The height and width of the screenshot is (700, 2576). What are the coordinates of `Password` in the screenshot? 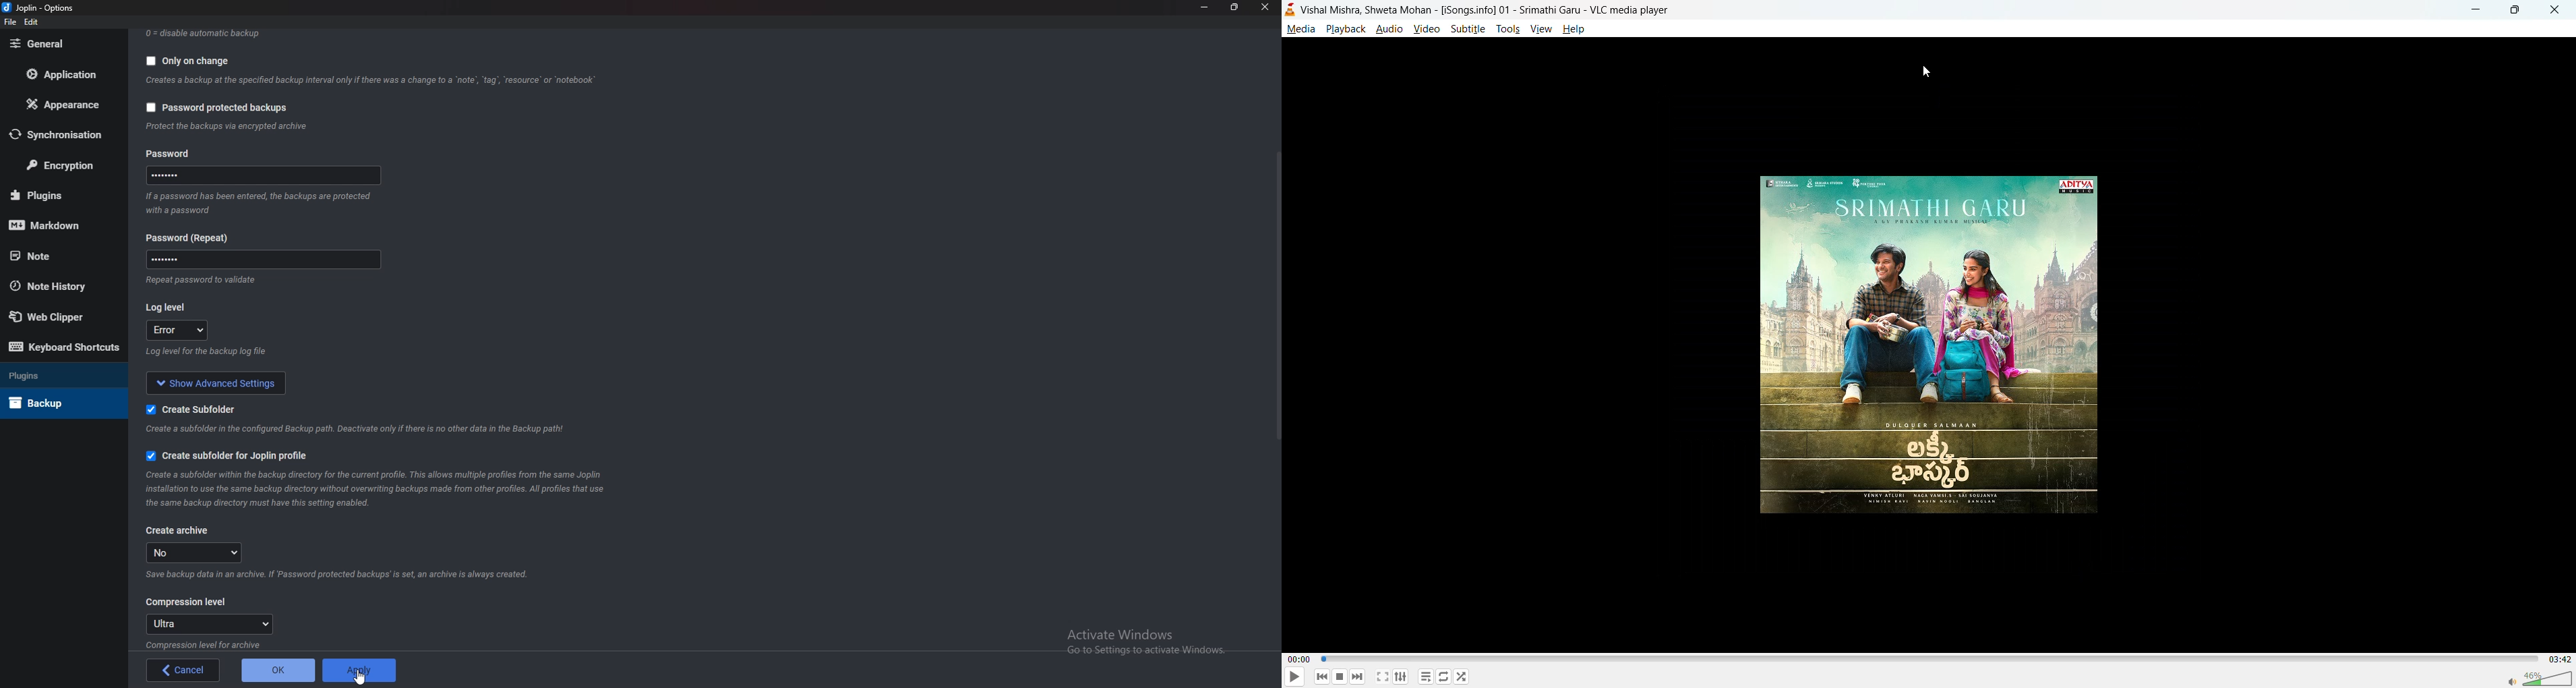 It's located at (174, 155).